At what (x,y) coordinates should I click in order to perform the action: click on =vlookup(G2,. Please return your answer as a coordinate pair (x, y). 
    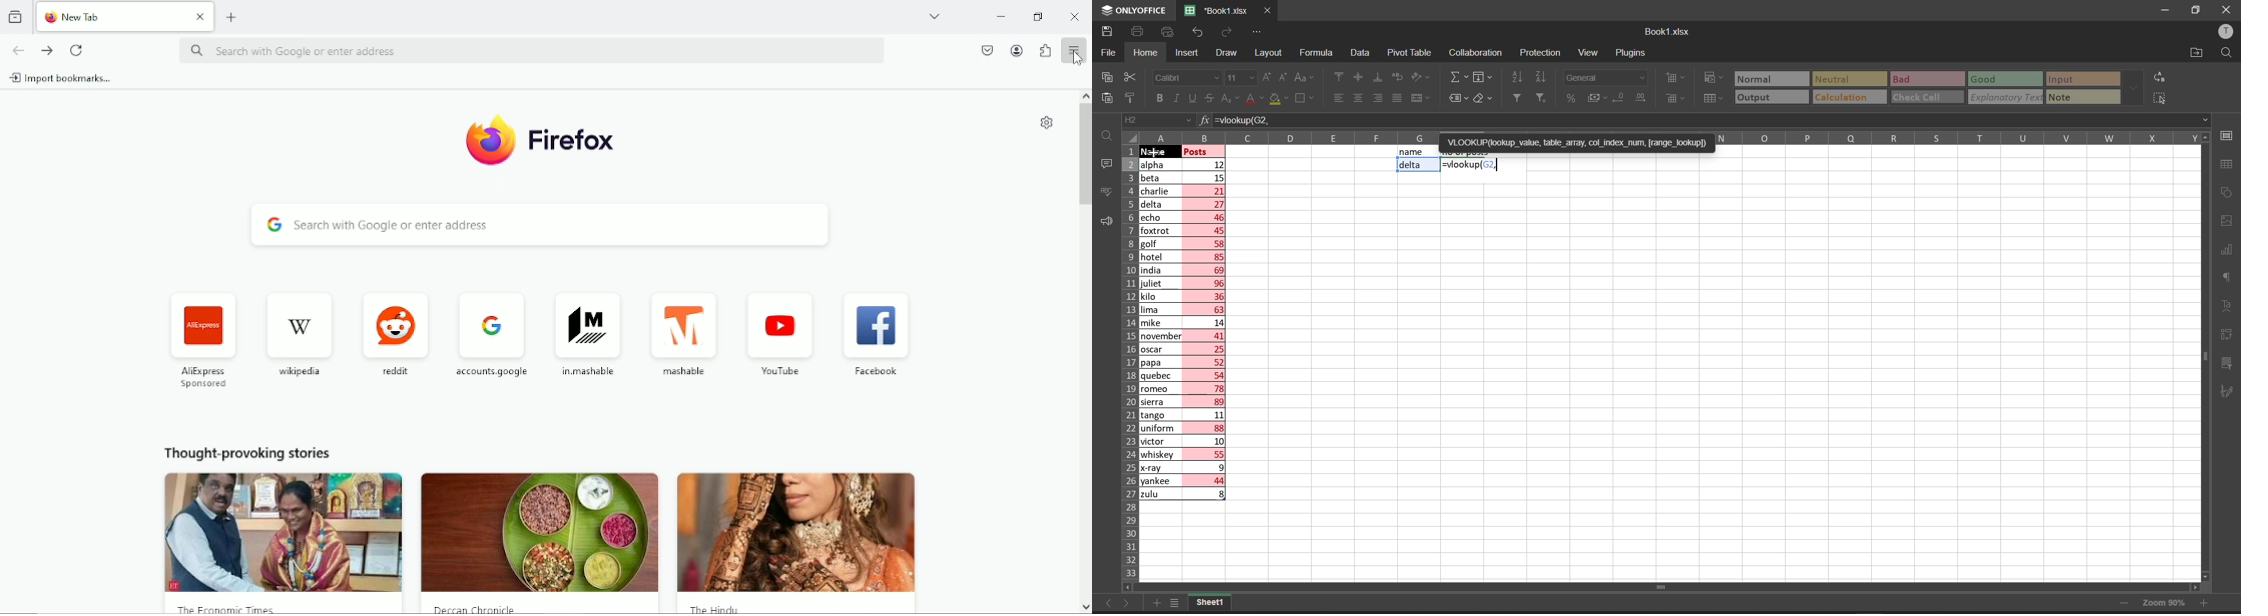
    Looking at the image, I should click on (1711, 121).